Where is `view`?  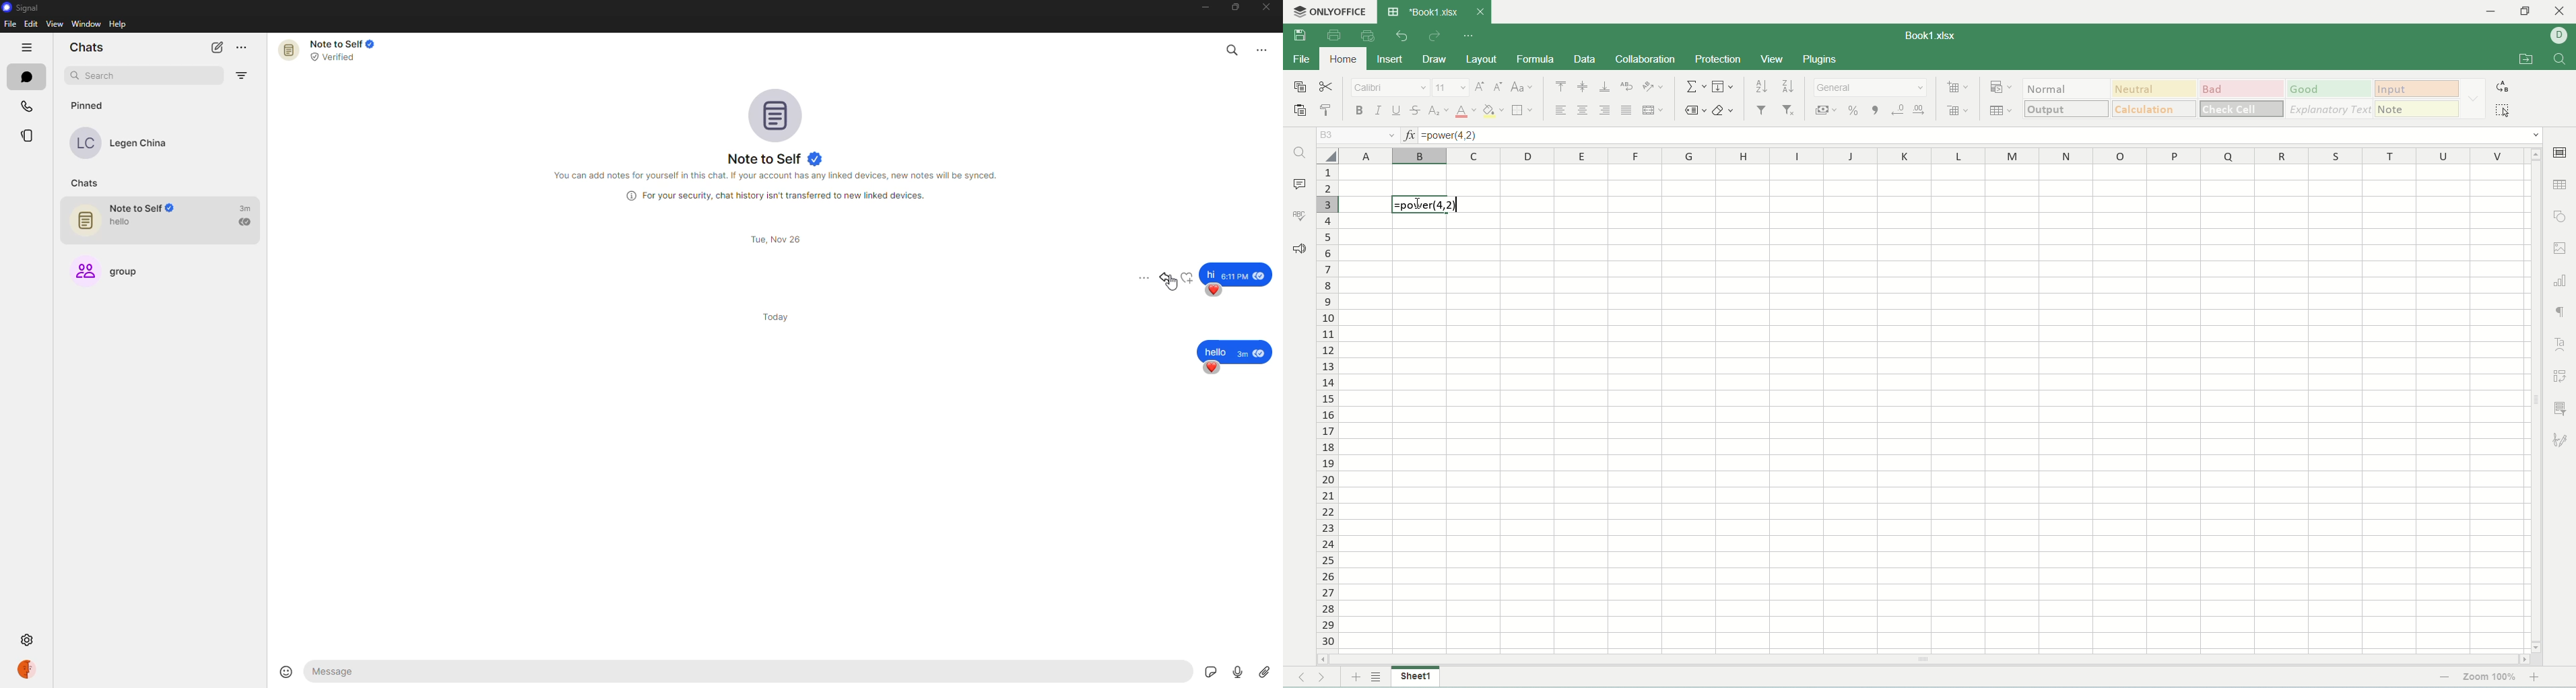 view is located at coordinates (53, 24).